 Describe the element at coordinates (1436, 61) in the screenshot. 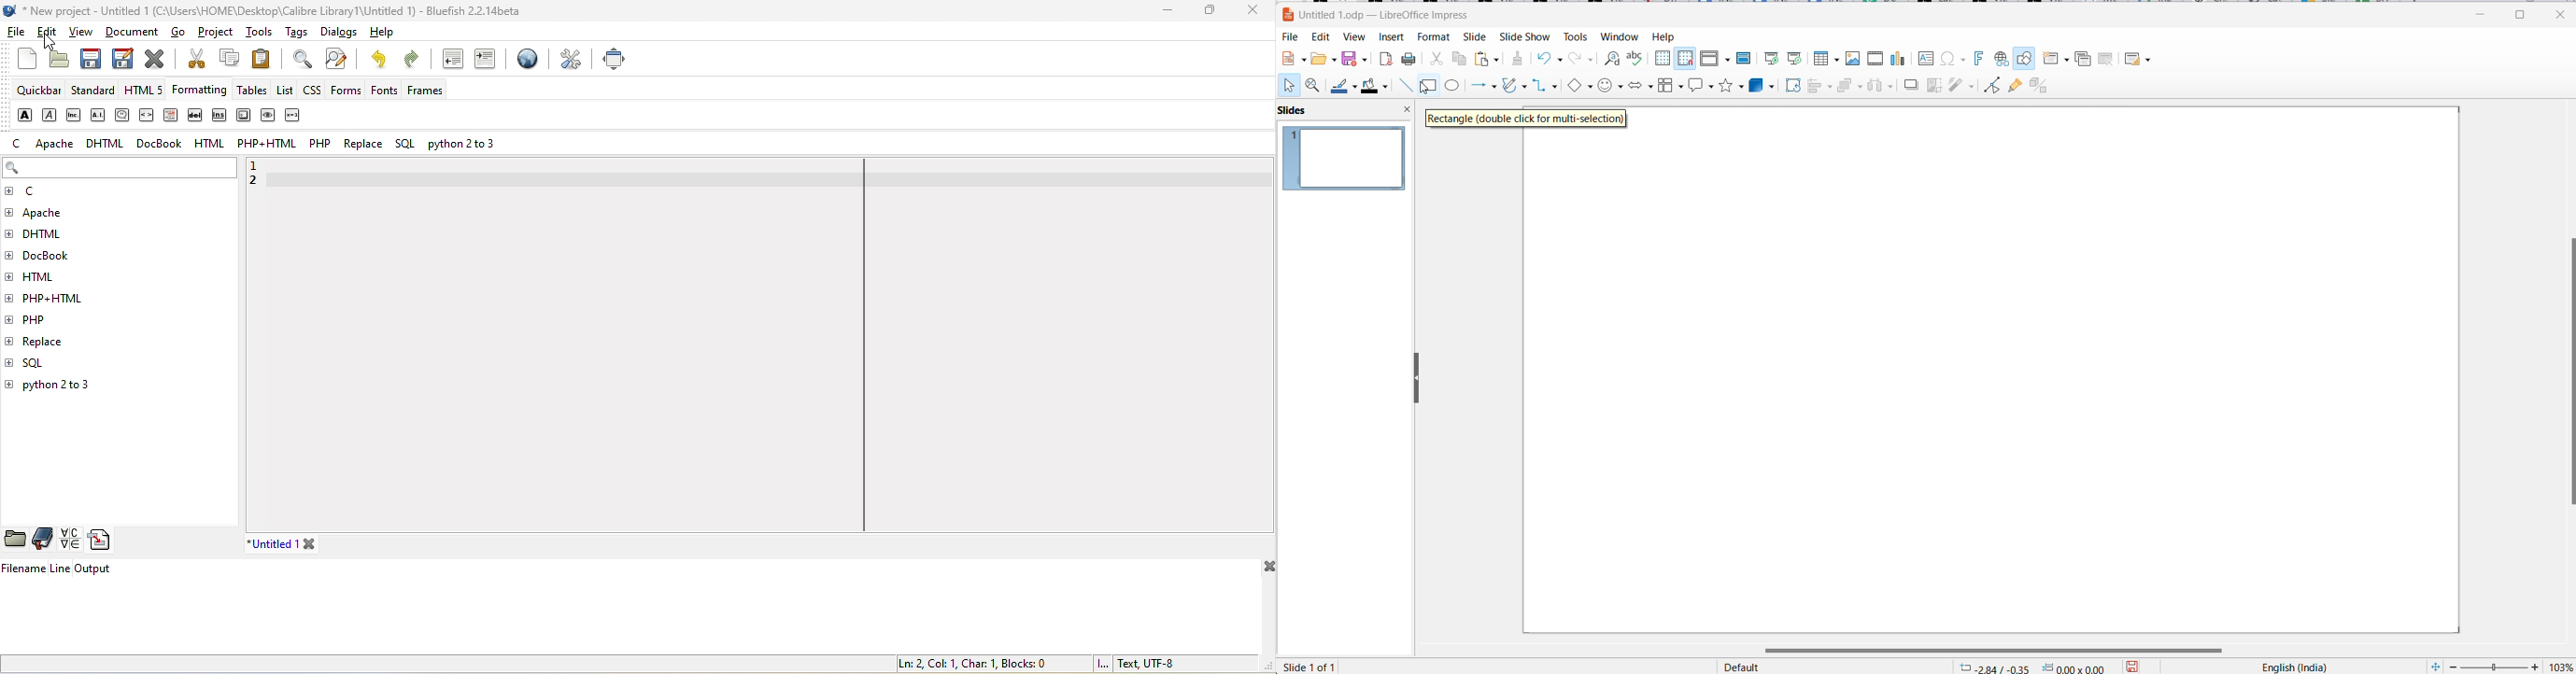

I see `cut` at that location.